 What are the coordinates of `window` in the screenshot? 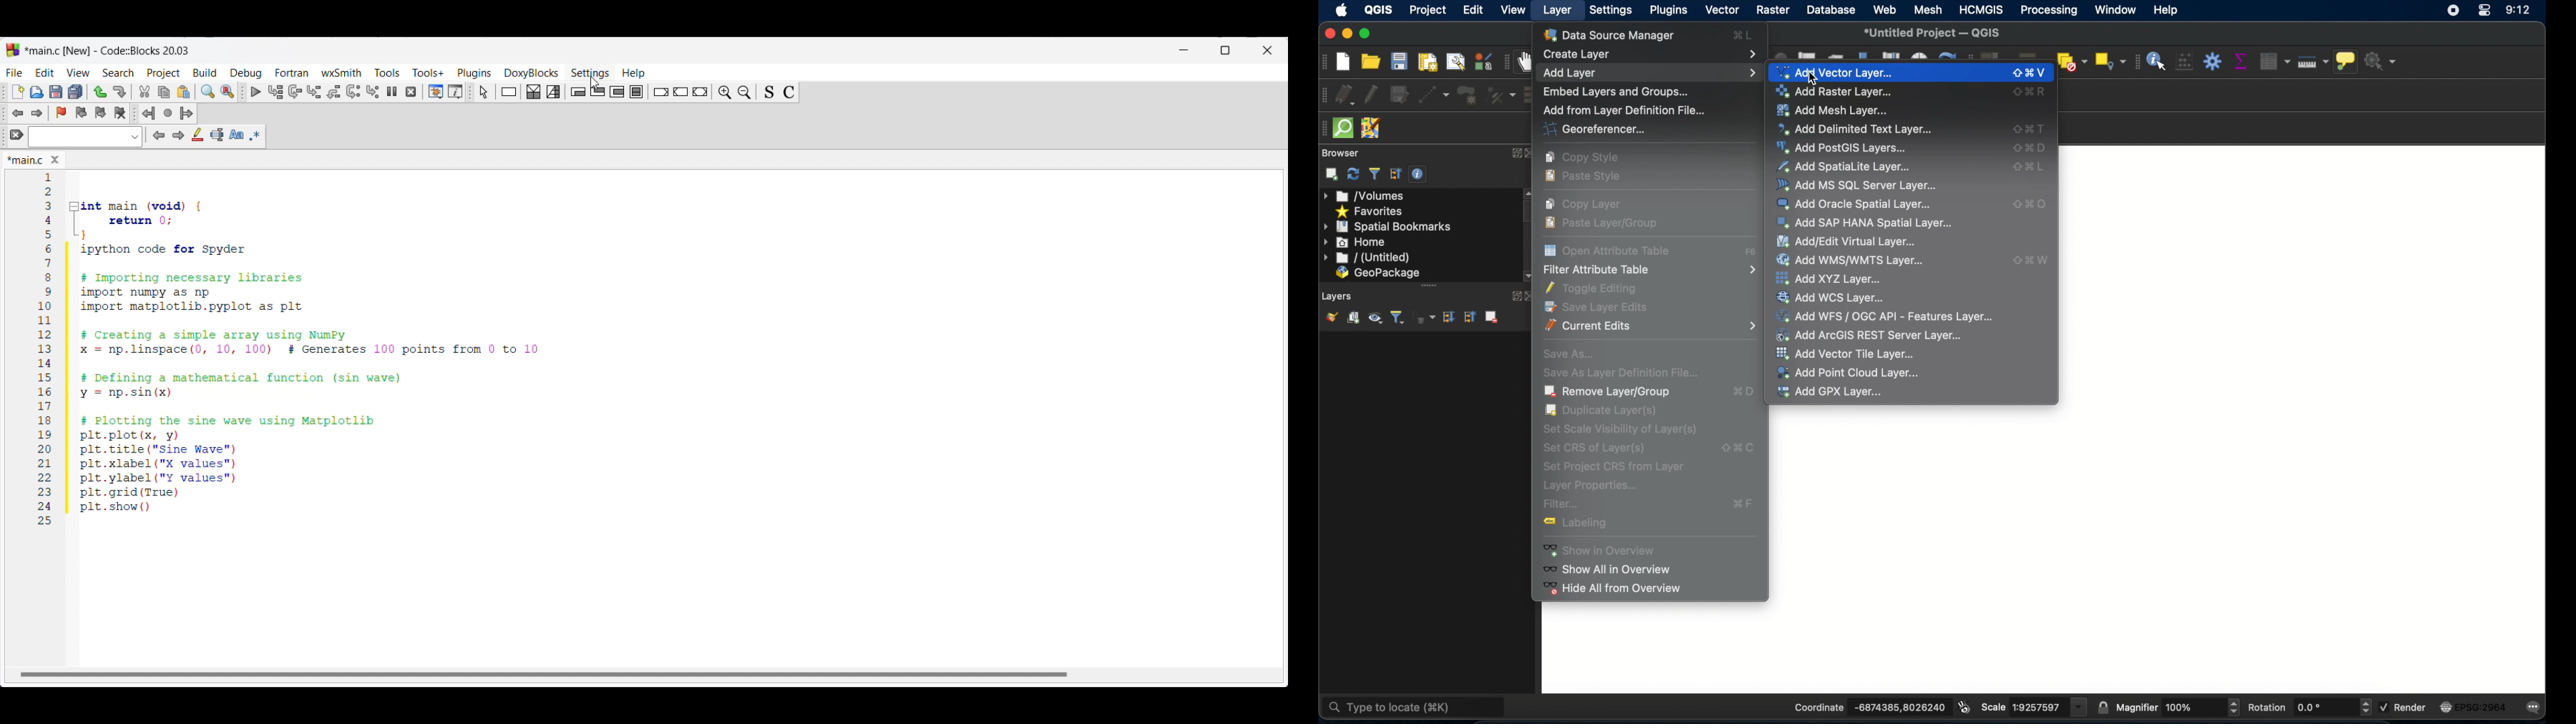 It's located at (2115, 11).